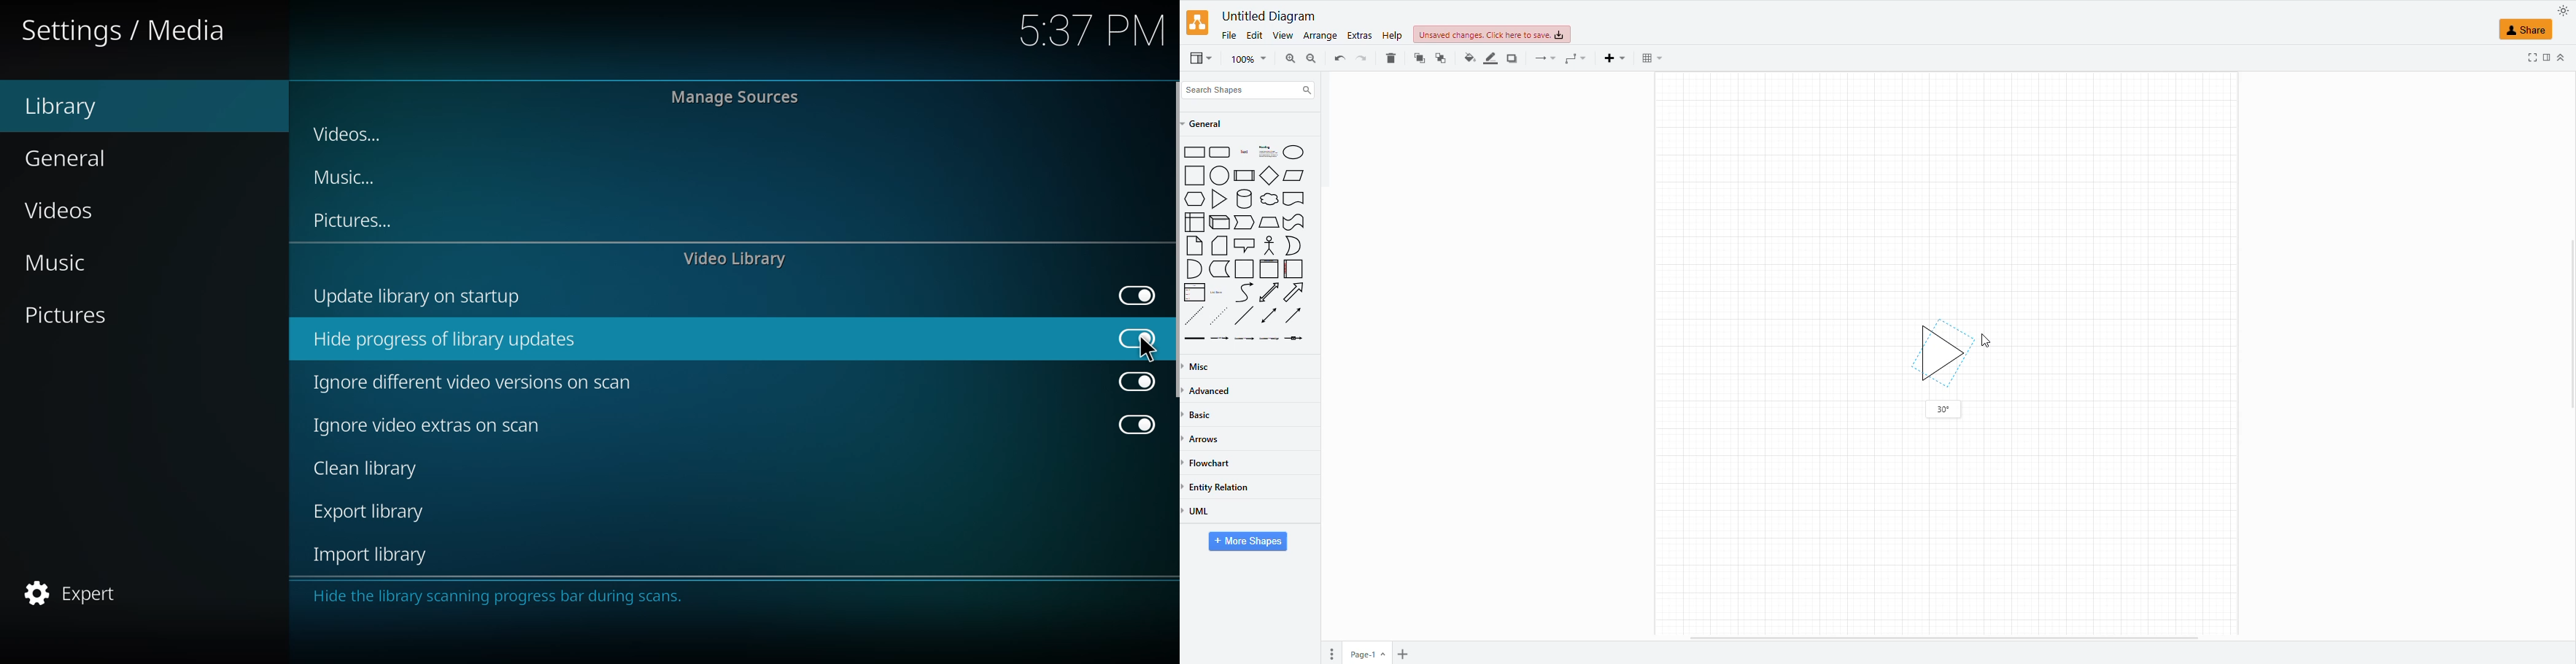 The width and height of the screenshot is (2576, 672). What do you see at coordinates (1221, 199) in the screenshot?
I see `Triangle` at bounding box center [1221, 199].